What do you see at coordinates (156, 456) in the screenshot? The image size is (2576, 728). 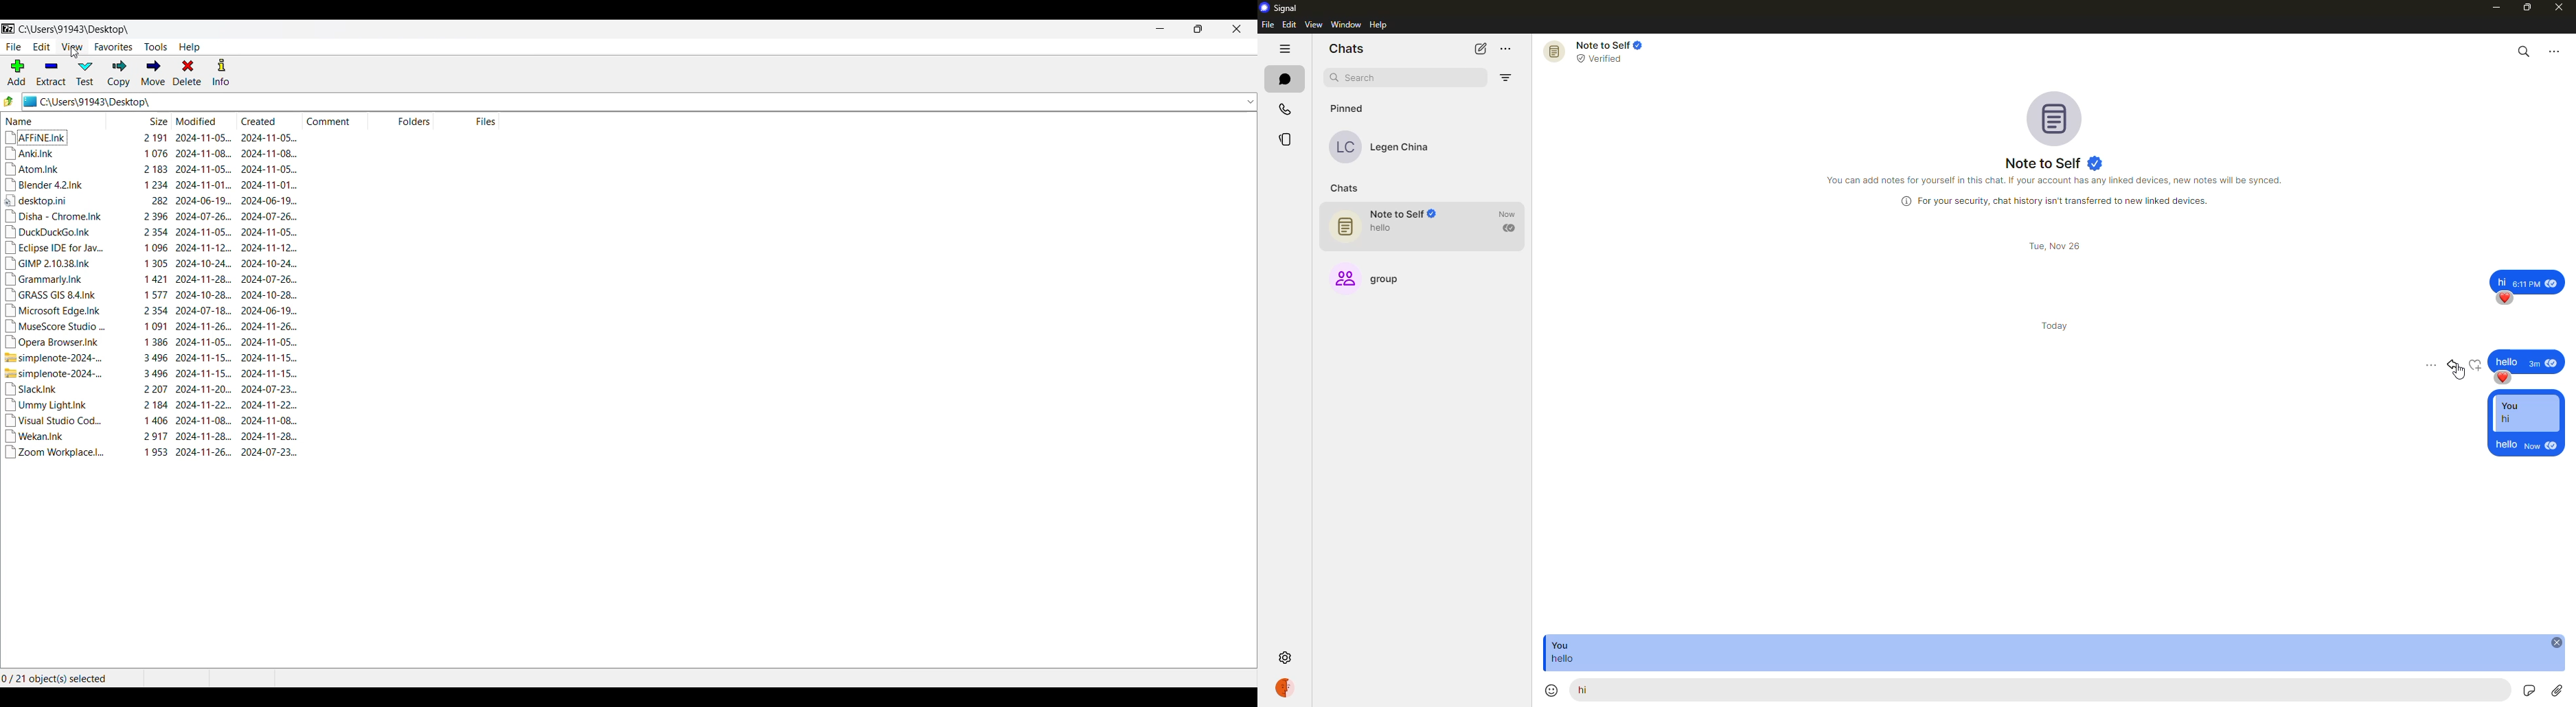 I see `Zoom Workplace.l.. 1953 2024-11-26... 2024-07-23..` at bounding box center [156, 456].